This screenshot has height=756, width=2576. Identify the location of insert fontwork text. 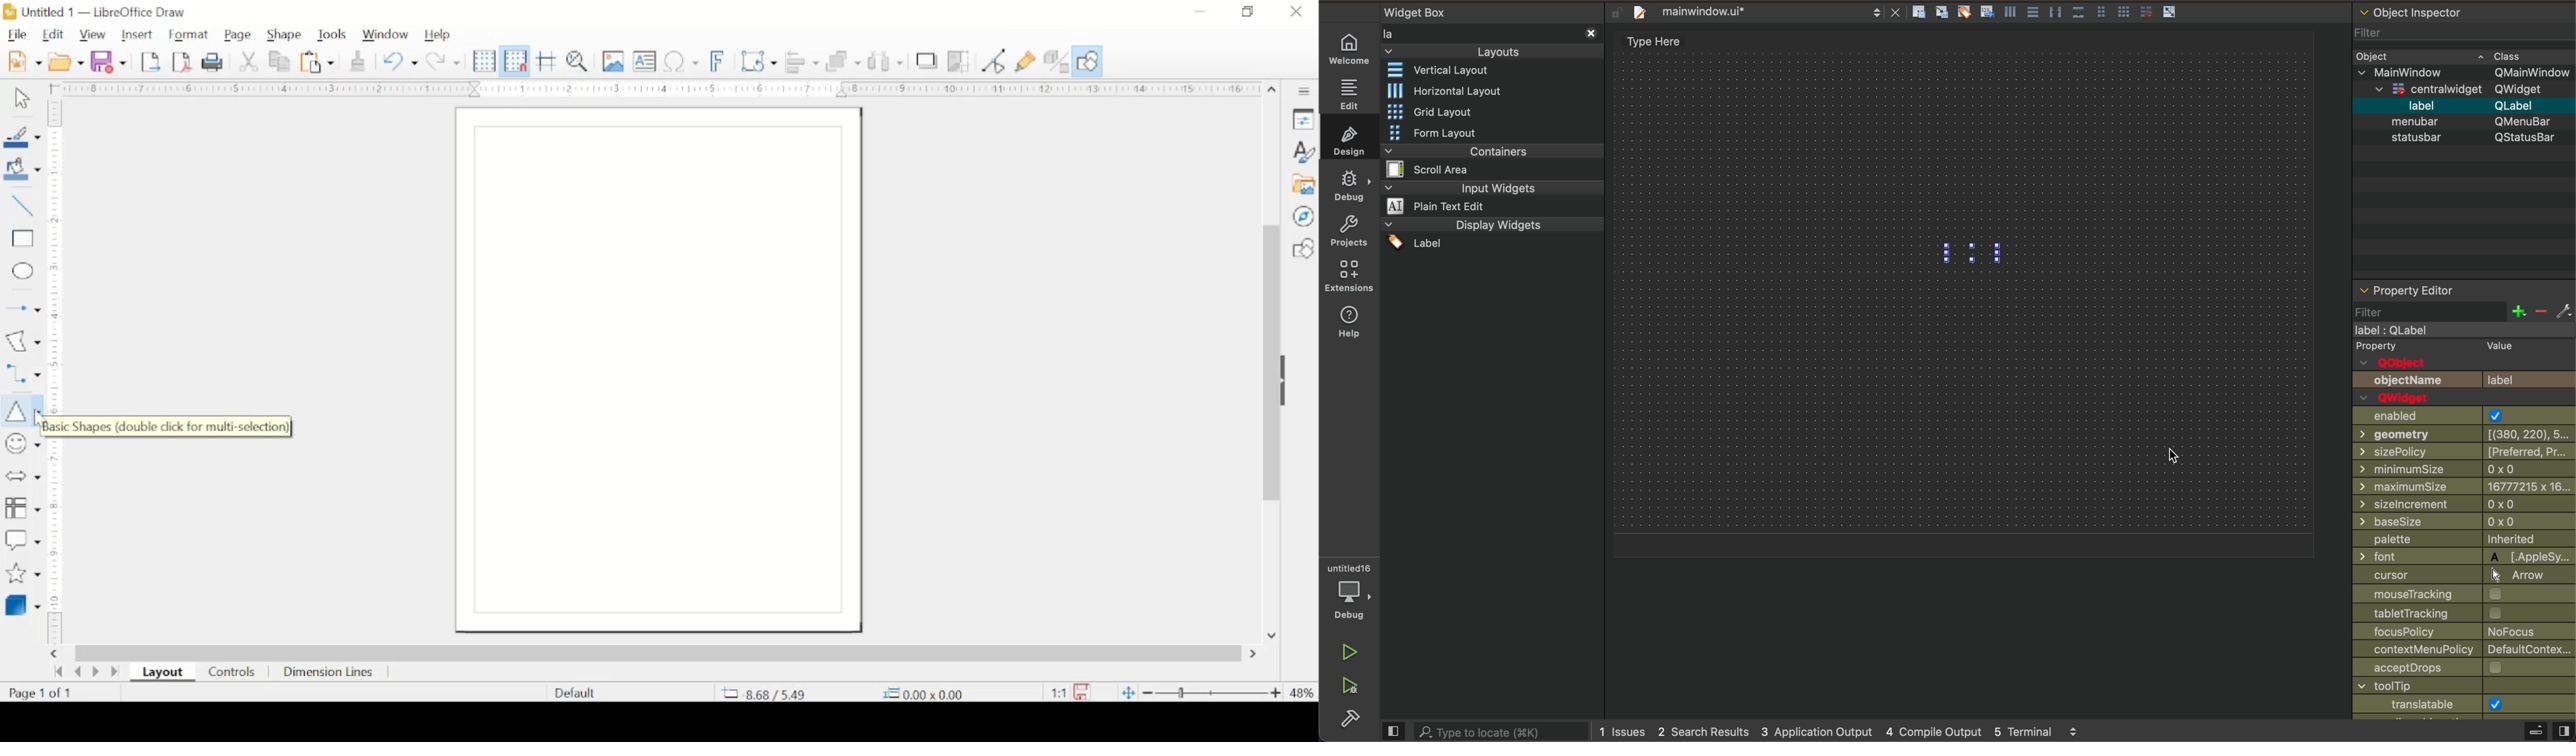
(719, 60).